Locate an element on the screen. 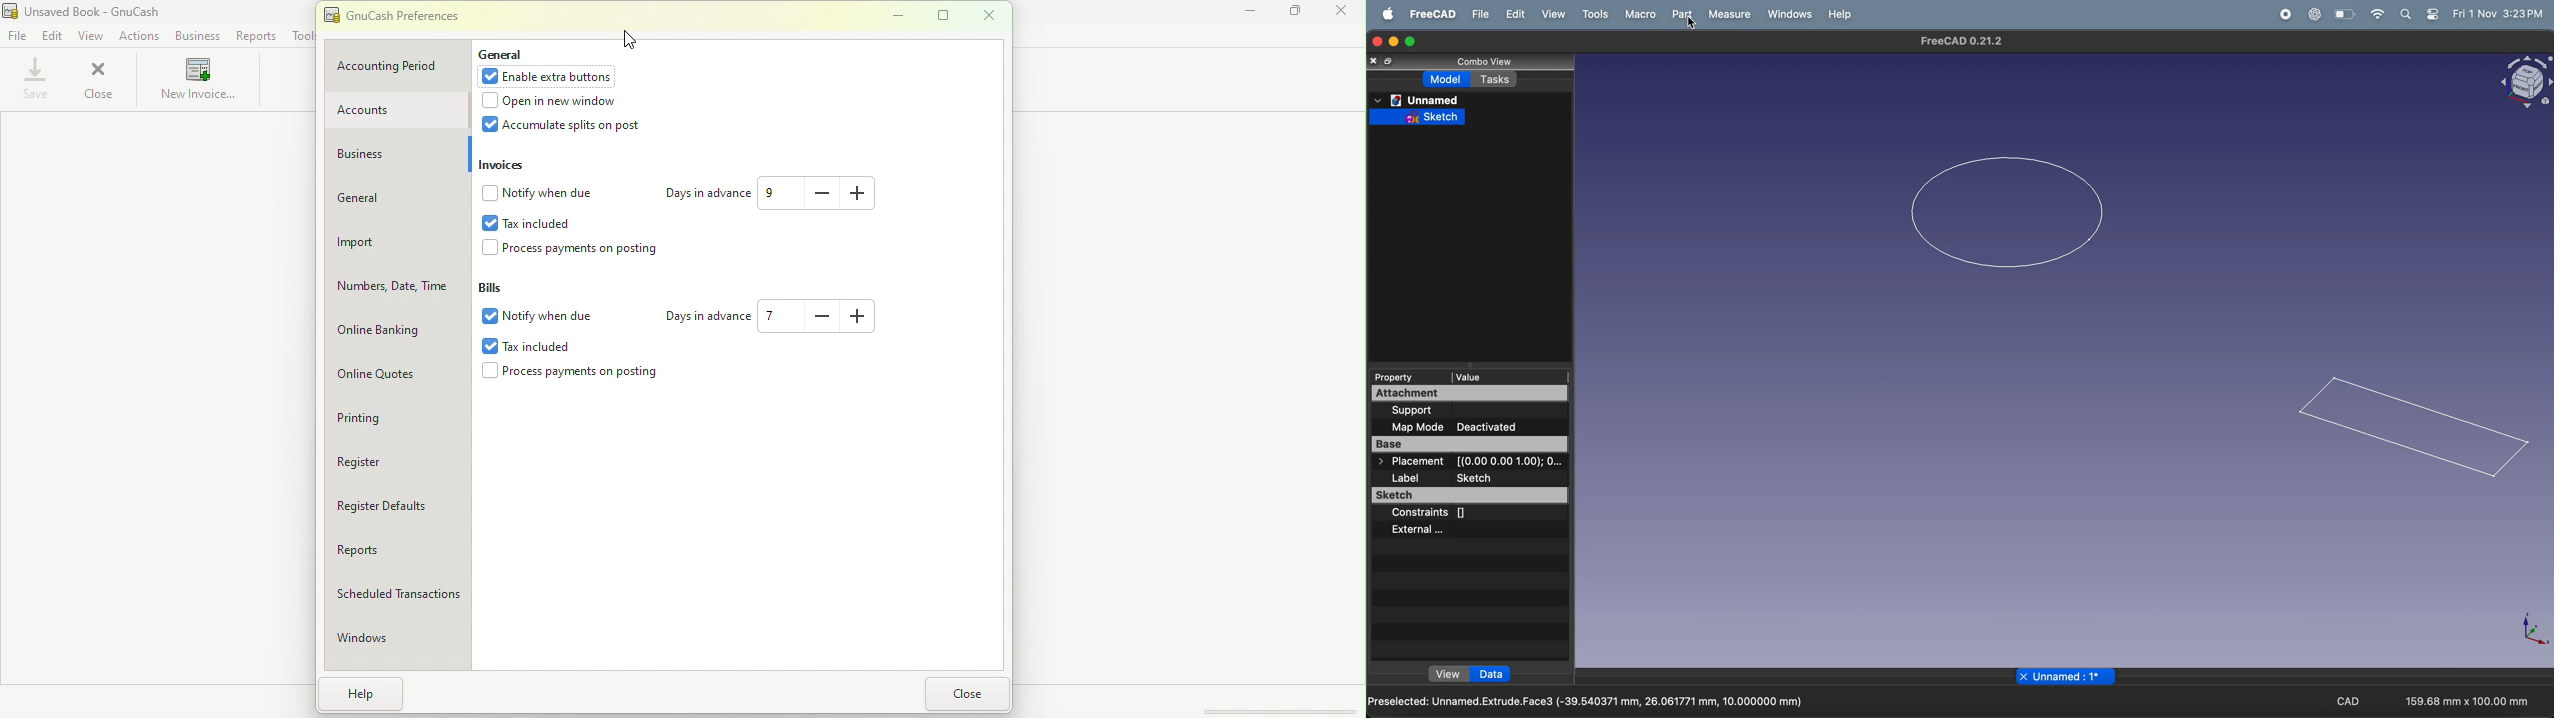 Image resolution: width=2576 pixels, height=728 pixels. data is located at coordinates (1492, 673).